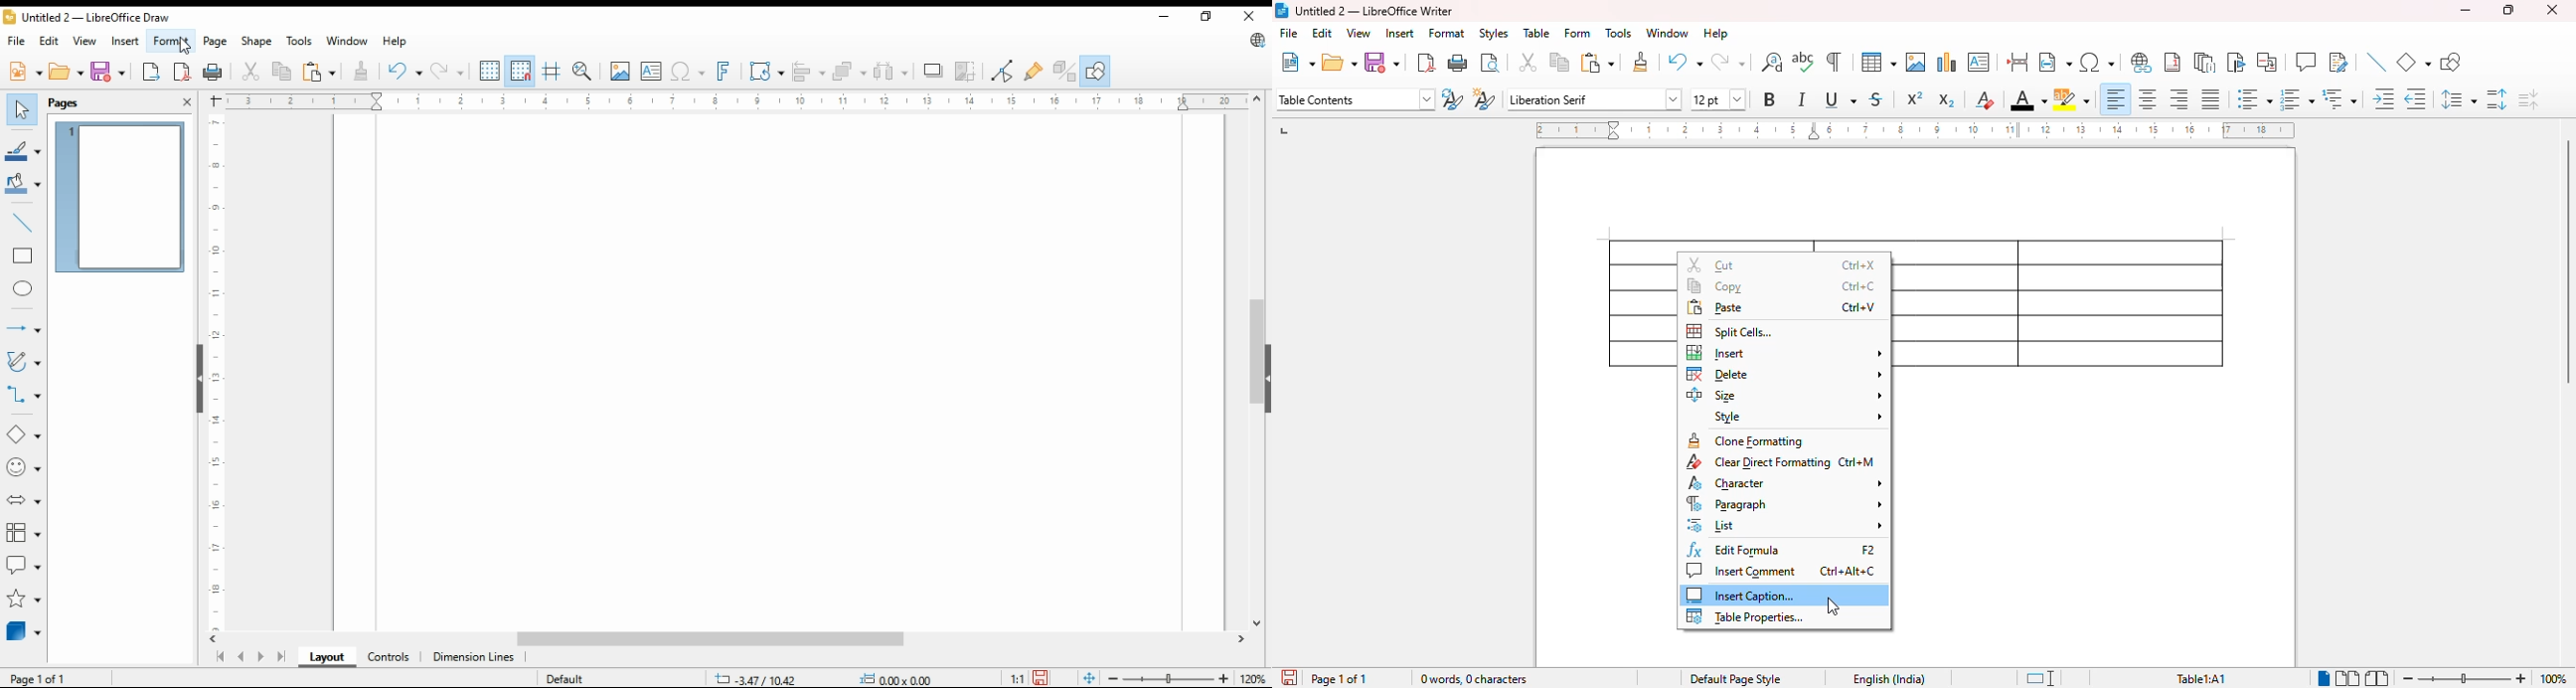  What do you see at coordinates (1786, 375) in the screenshot?
I see `delete` at bounding box center [1786, 375].